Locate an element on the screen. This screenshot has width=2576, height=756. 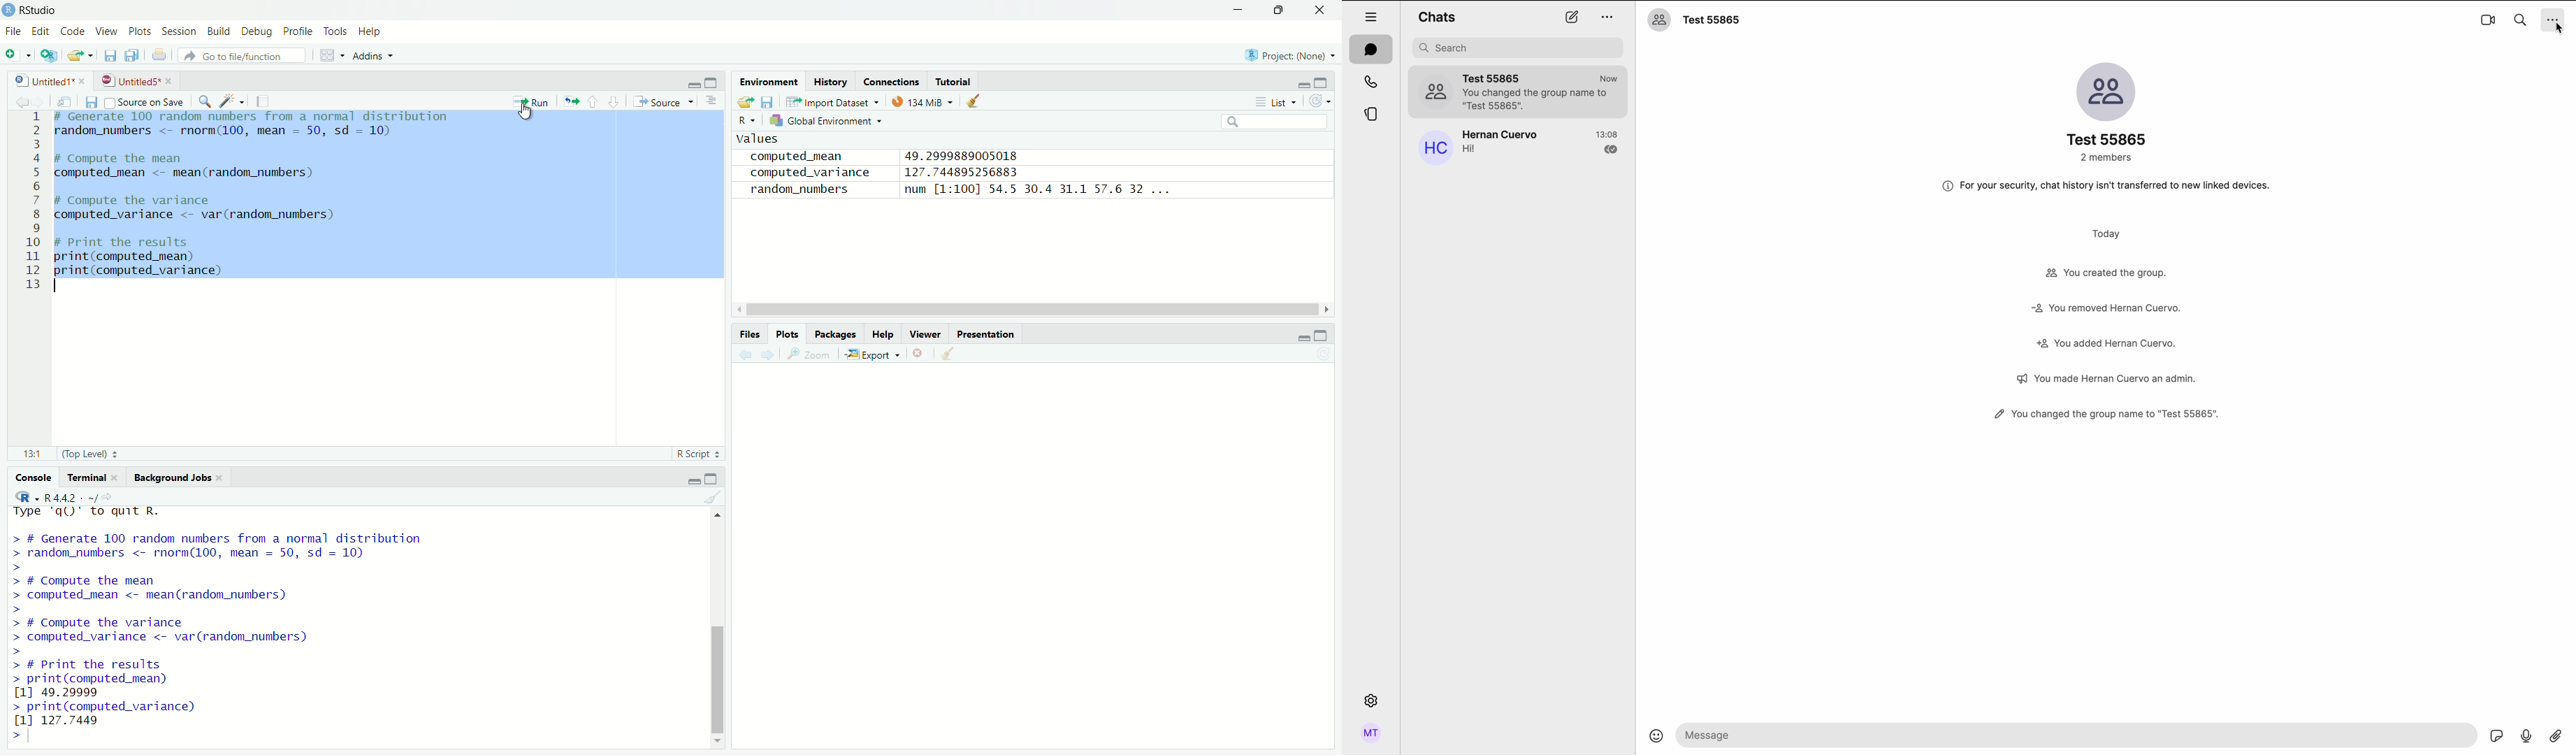
cursor is located at coordinates (527, 112).